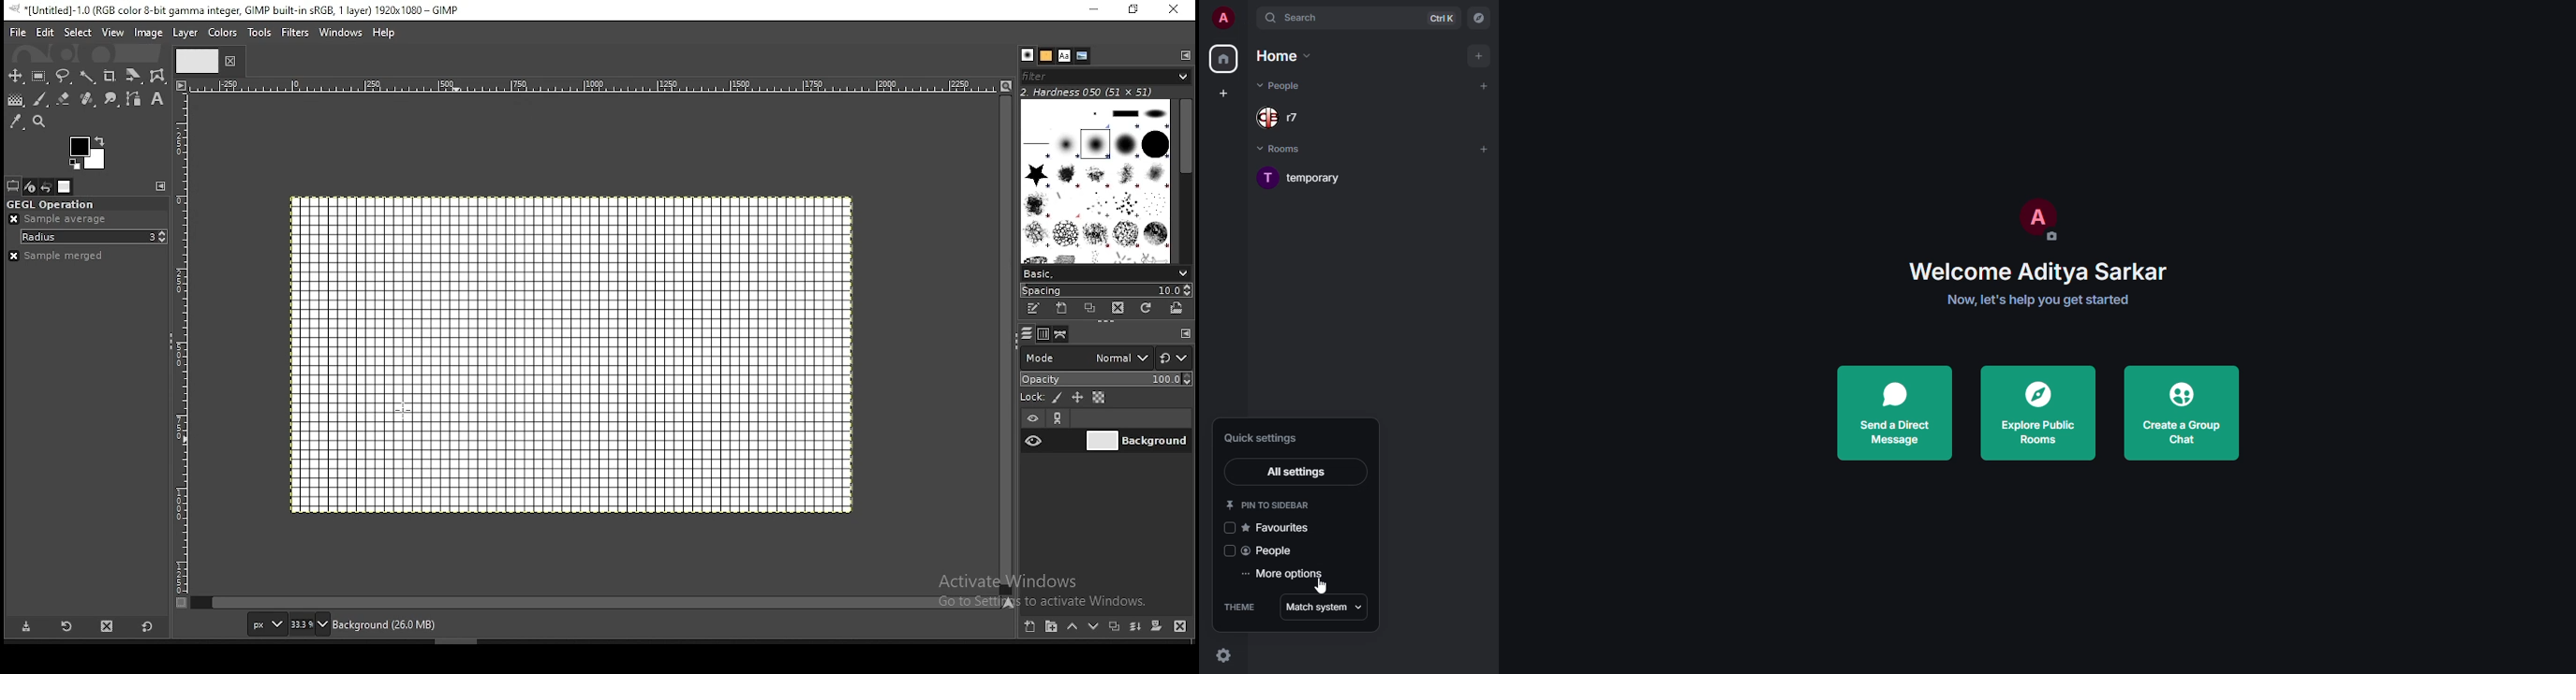  Describe the element at coordinates (1322, 589) in the screenshot. I see `cursor` at that location.